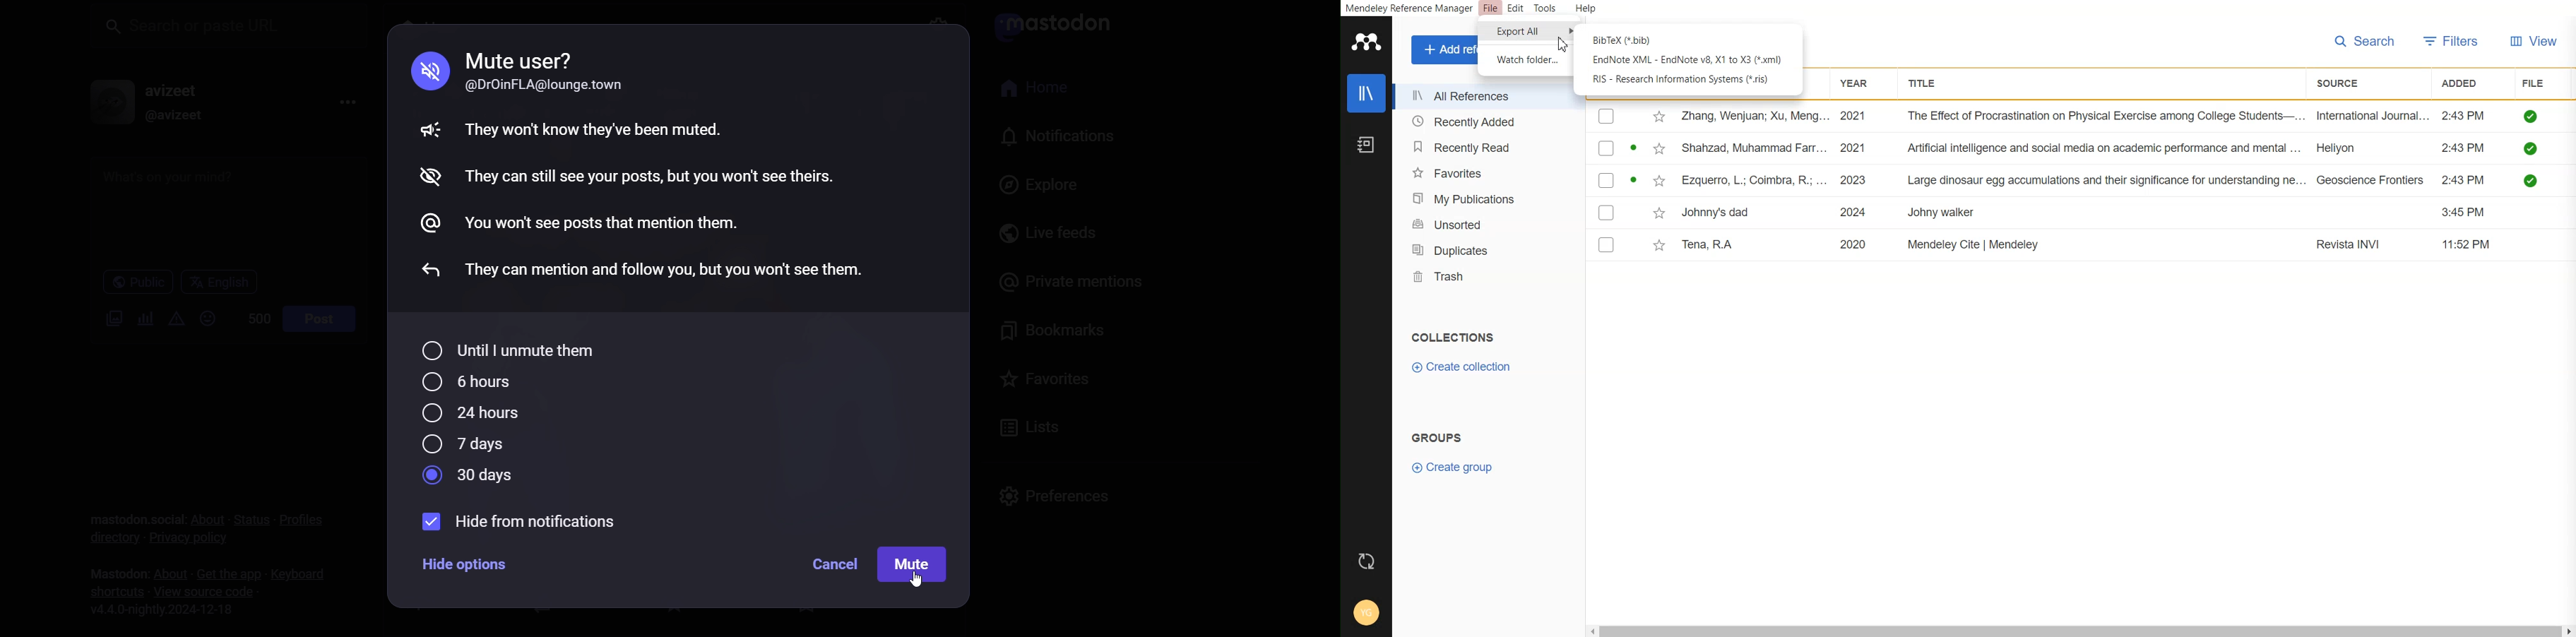 The width and height of the screenshot is (2576, 644). What do you see at coordinates (2352, 245) in the screenshot?
I see `Revista INVI` at bounding box center [2352, 245].